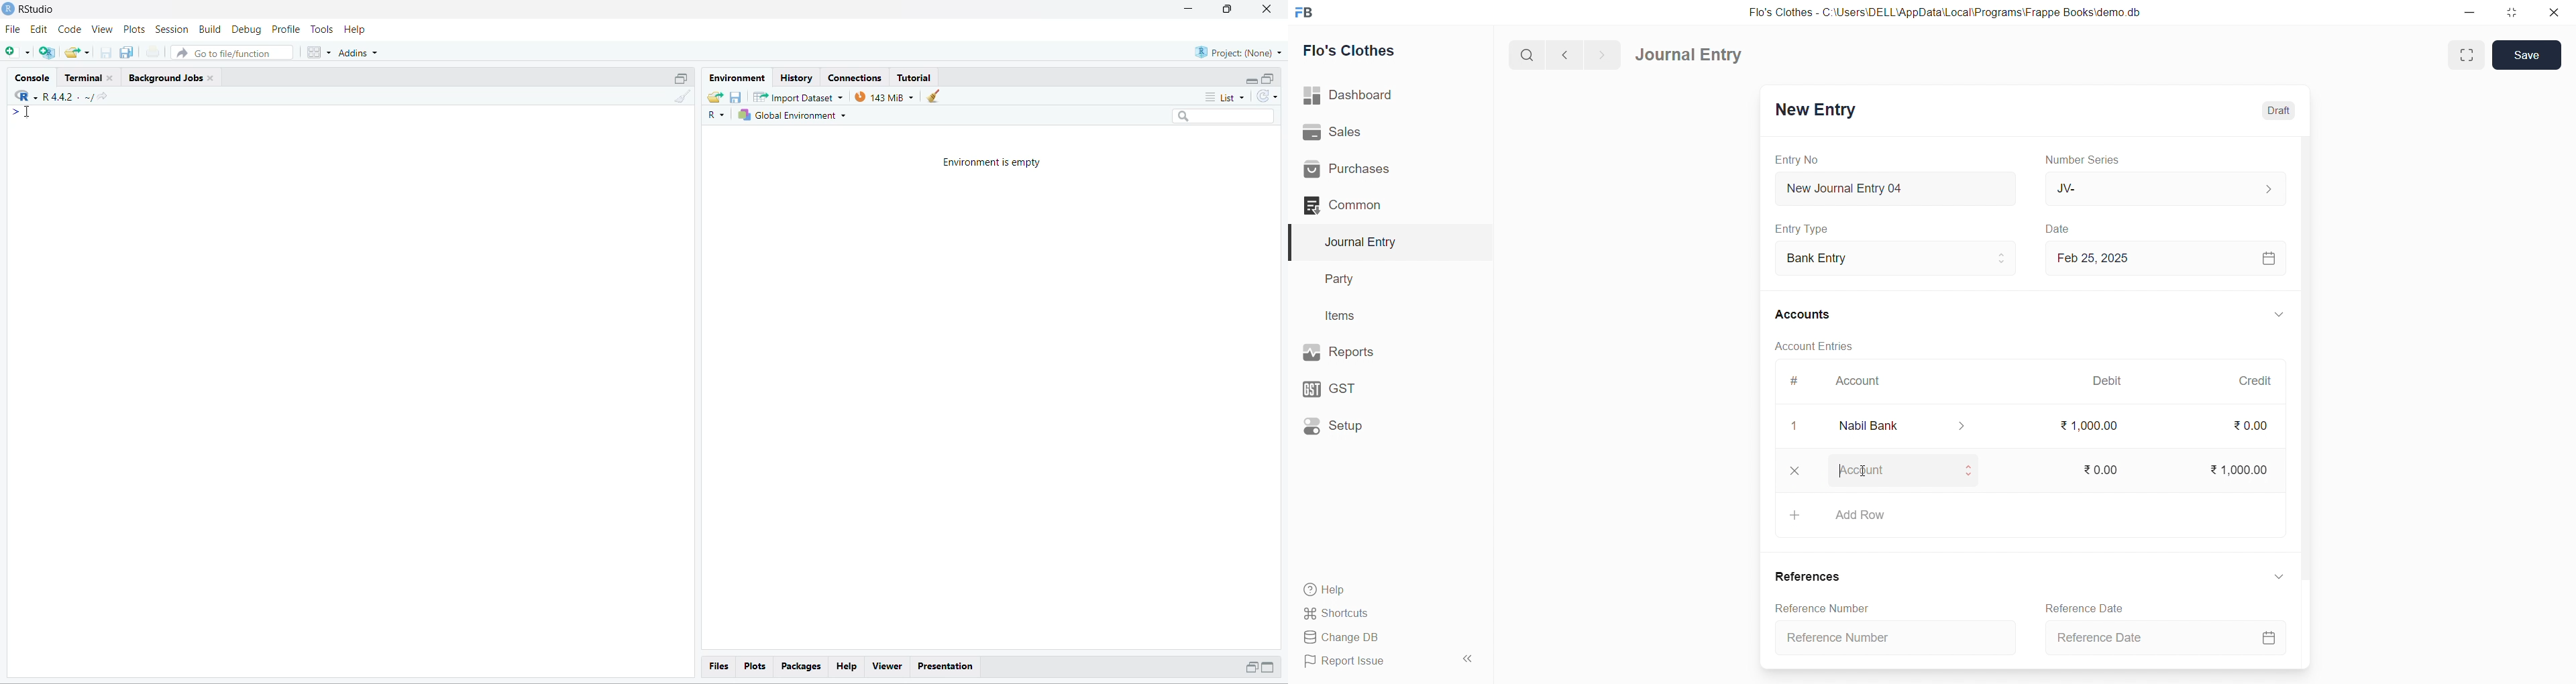 Image resolution: width=2576 pixels, height=700 pixels. What do you see at coordinates (1469, 661) in the screenshot?
I see `Collapse sidebar` at bounding box center [1469, 661].